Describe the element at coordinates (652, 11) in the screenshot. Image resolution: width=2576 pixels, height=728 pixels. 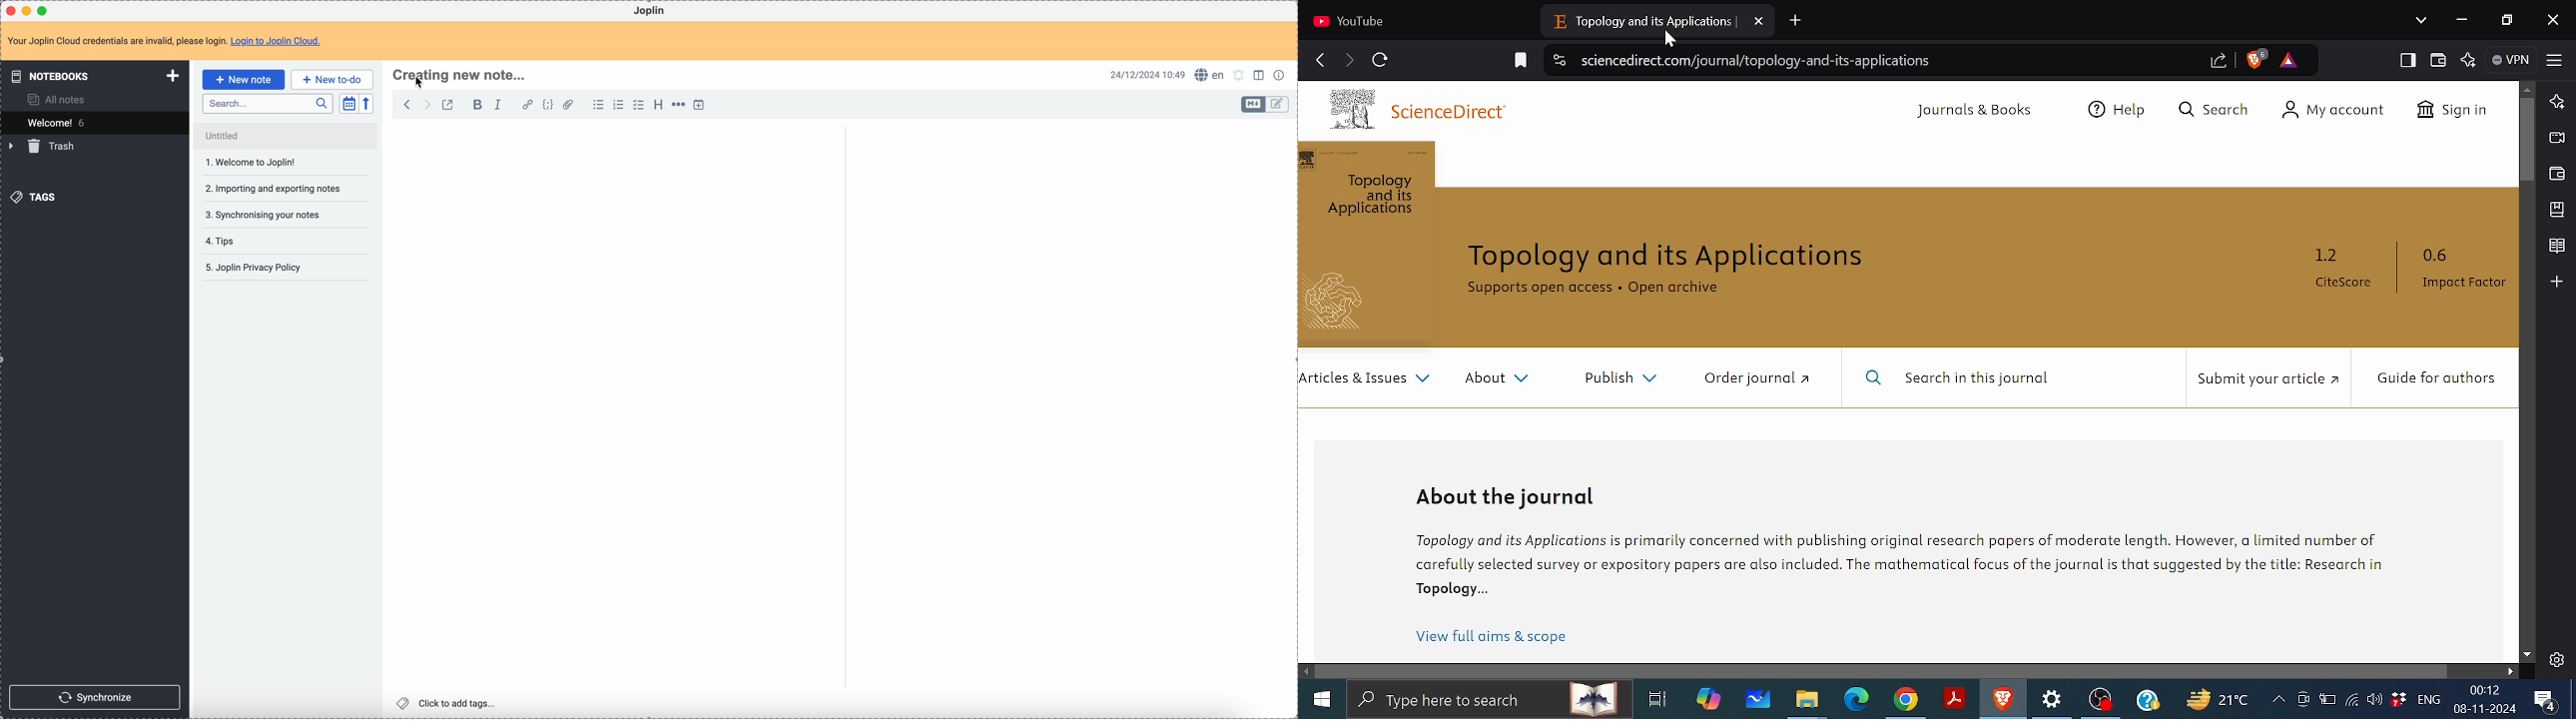
I see `Joplin` at that location.